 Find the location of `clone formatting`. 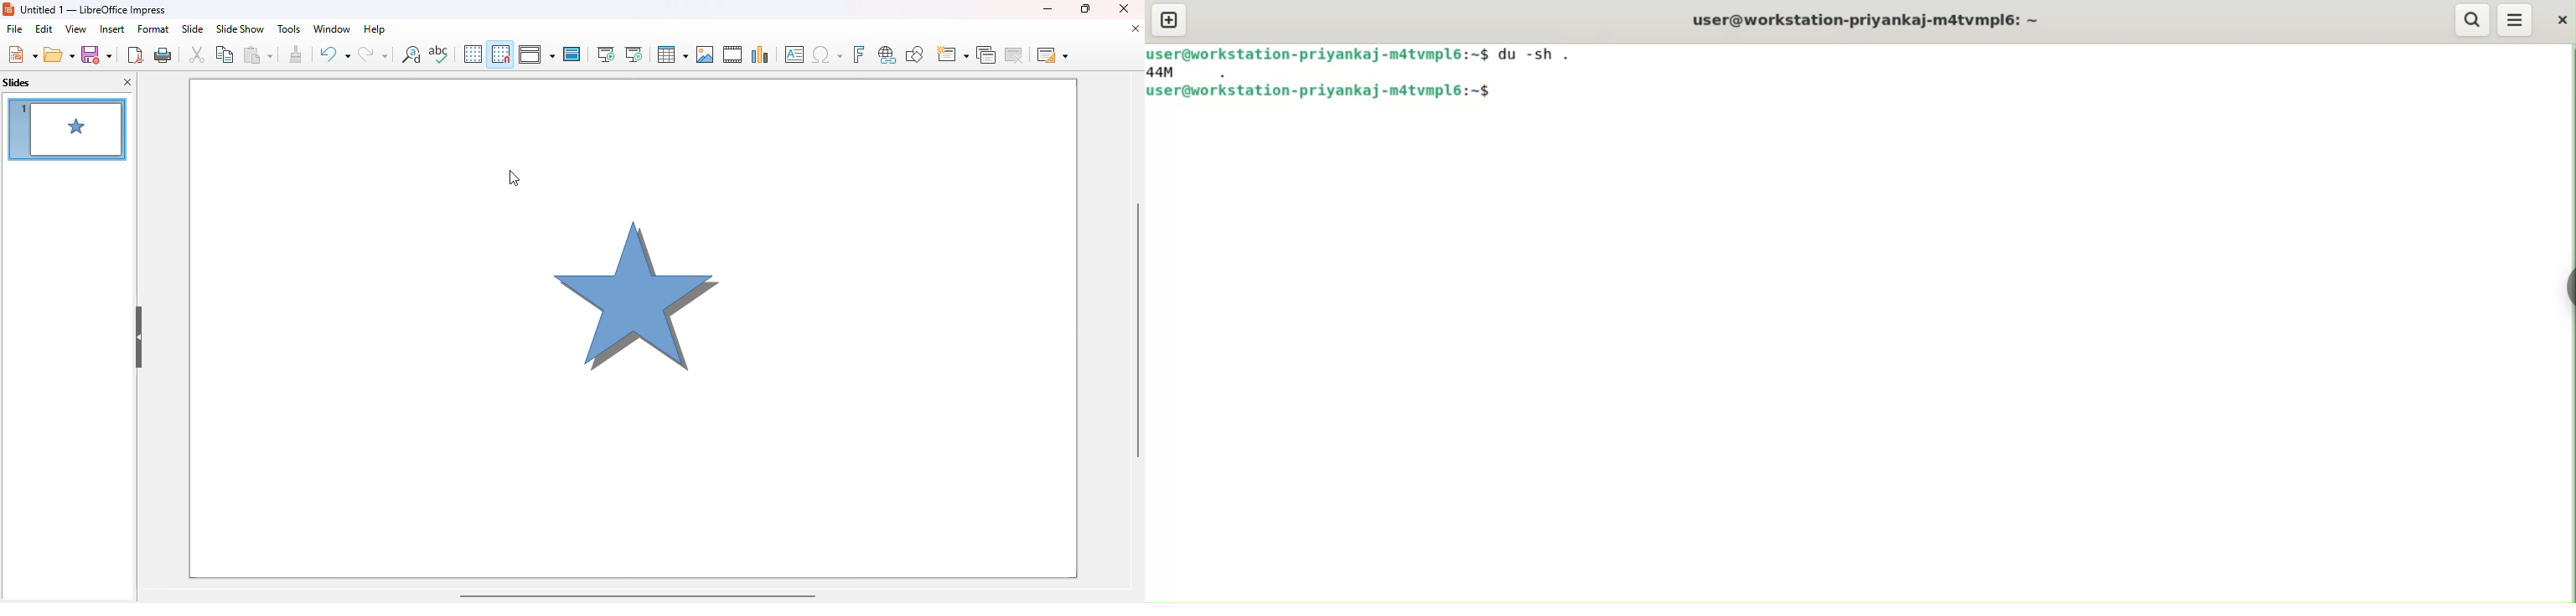

clone formatting is located at coordinates (296, 54).